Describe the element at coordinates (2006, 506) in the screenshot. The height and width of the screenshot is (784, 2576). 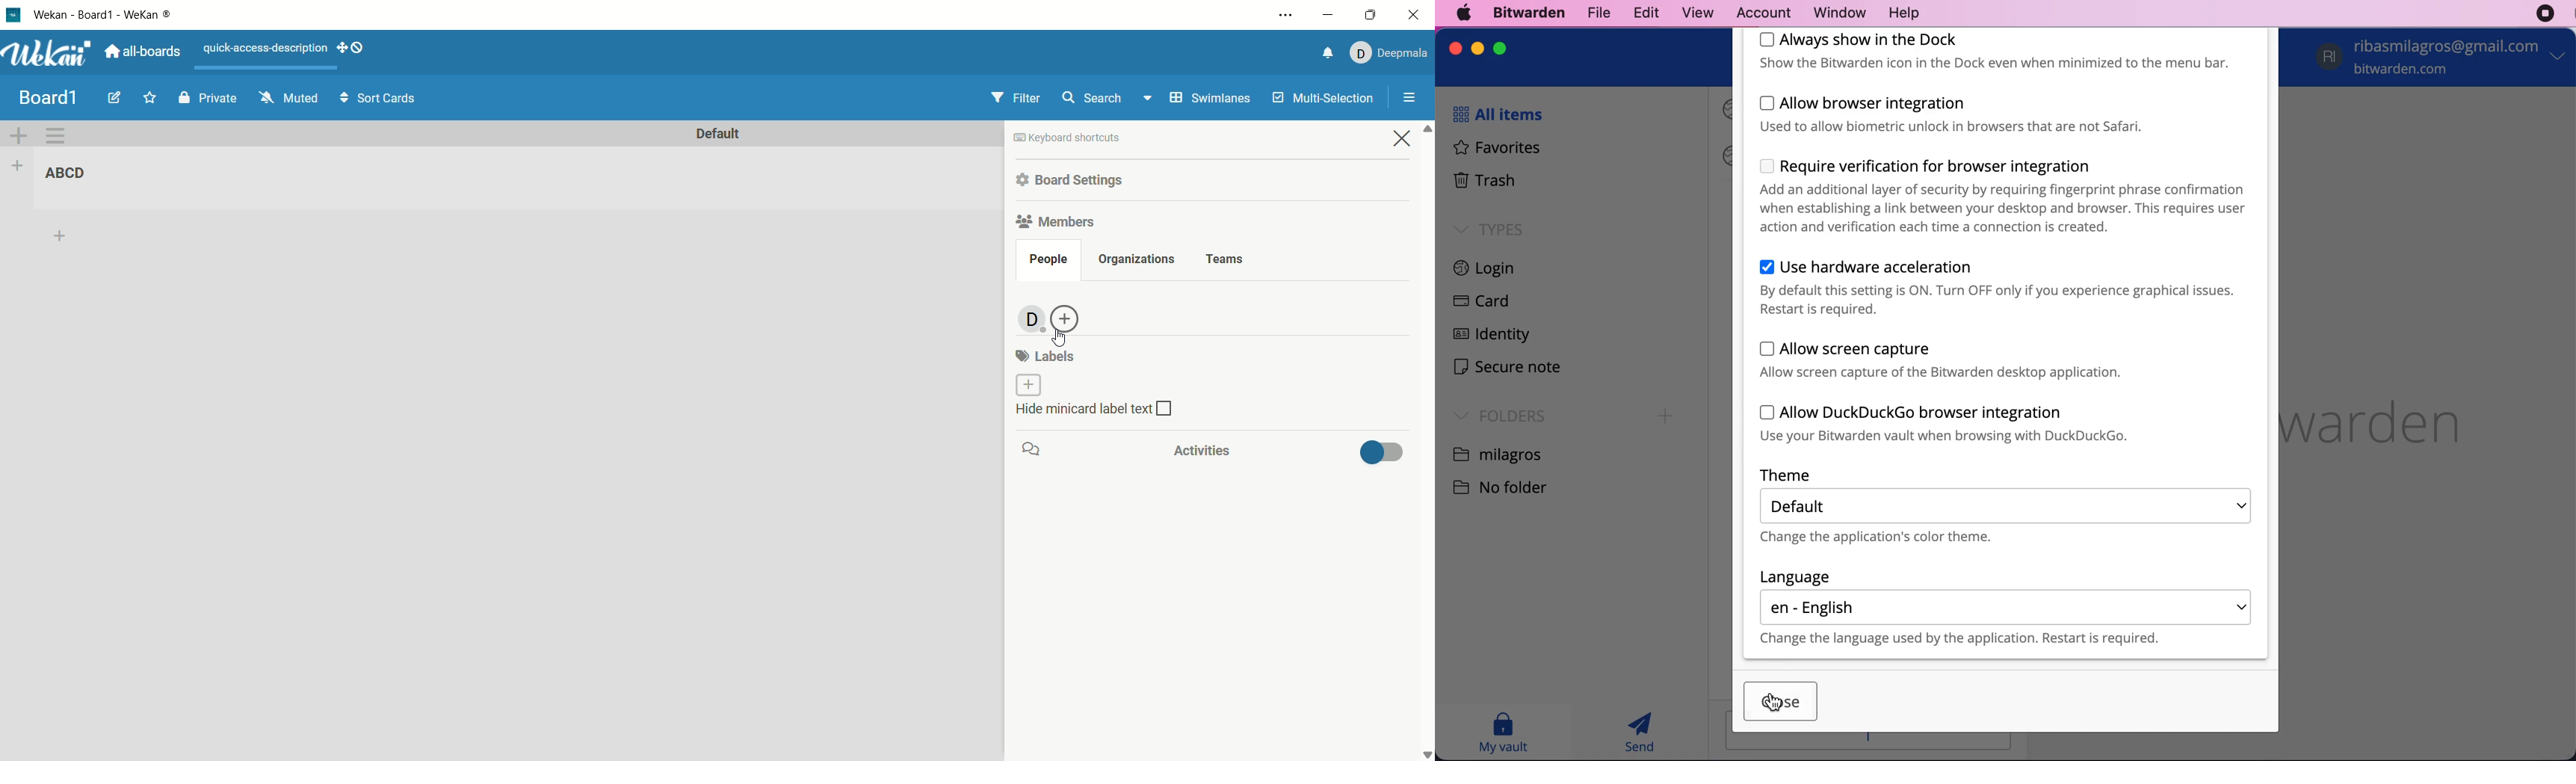
I see `default` at that location.